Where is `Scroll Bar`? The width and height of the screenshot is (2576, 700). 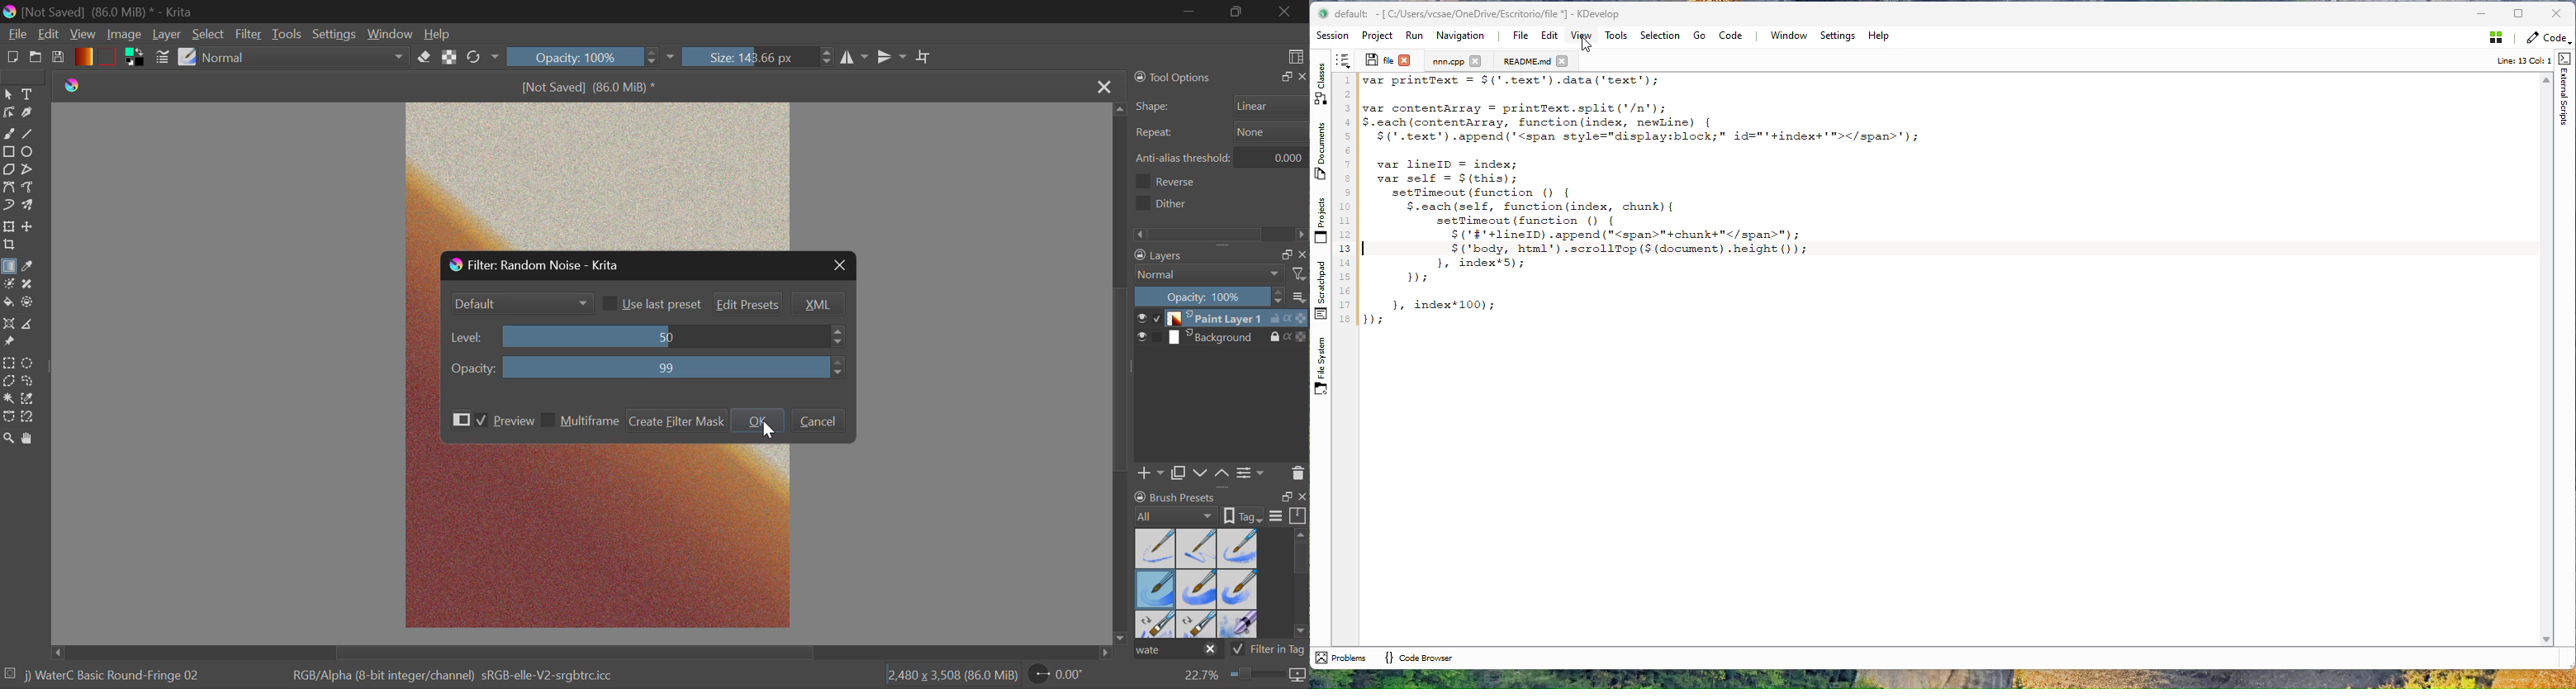 Scroll Bar is located at coordinates (578, 653).